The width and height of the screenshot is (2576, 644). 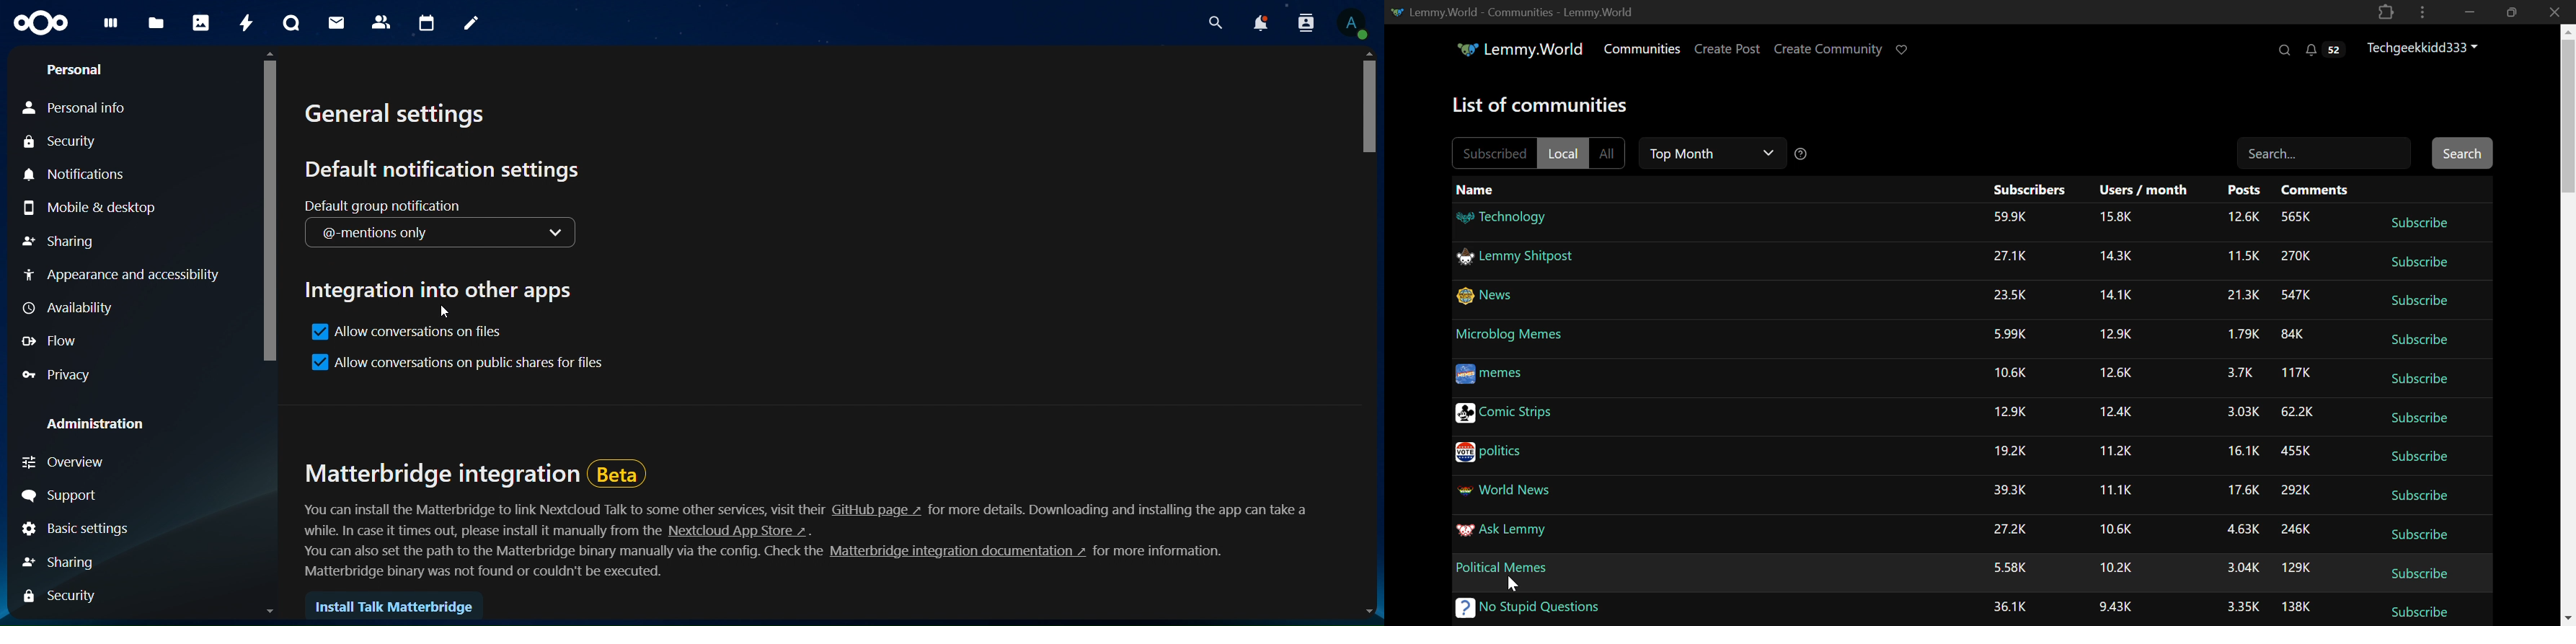 What do you see at coordinates (61, 142) in the screenshot?
I see `security` at bounding box center [61, 142].